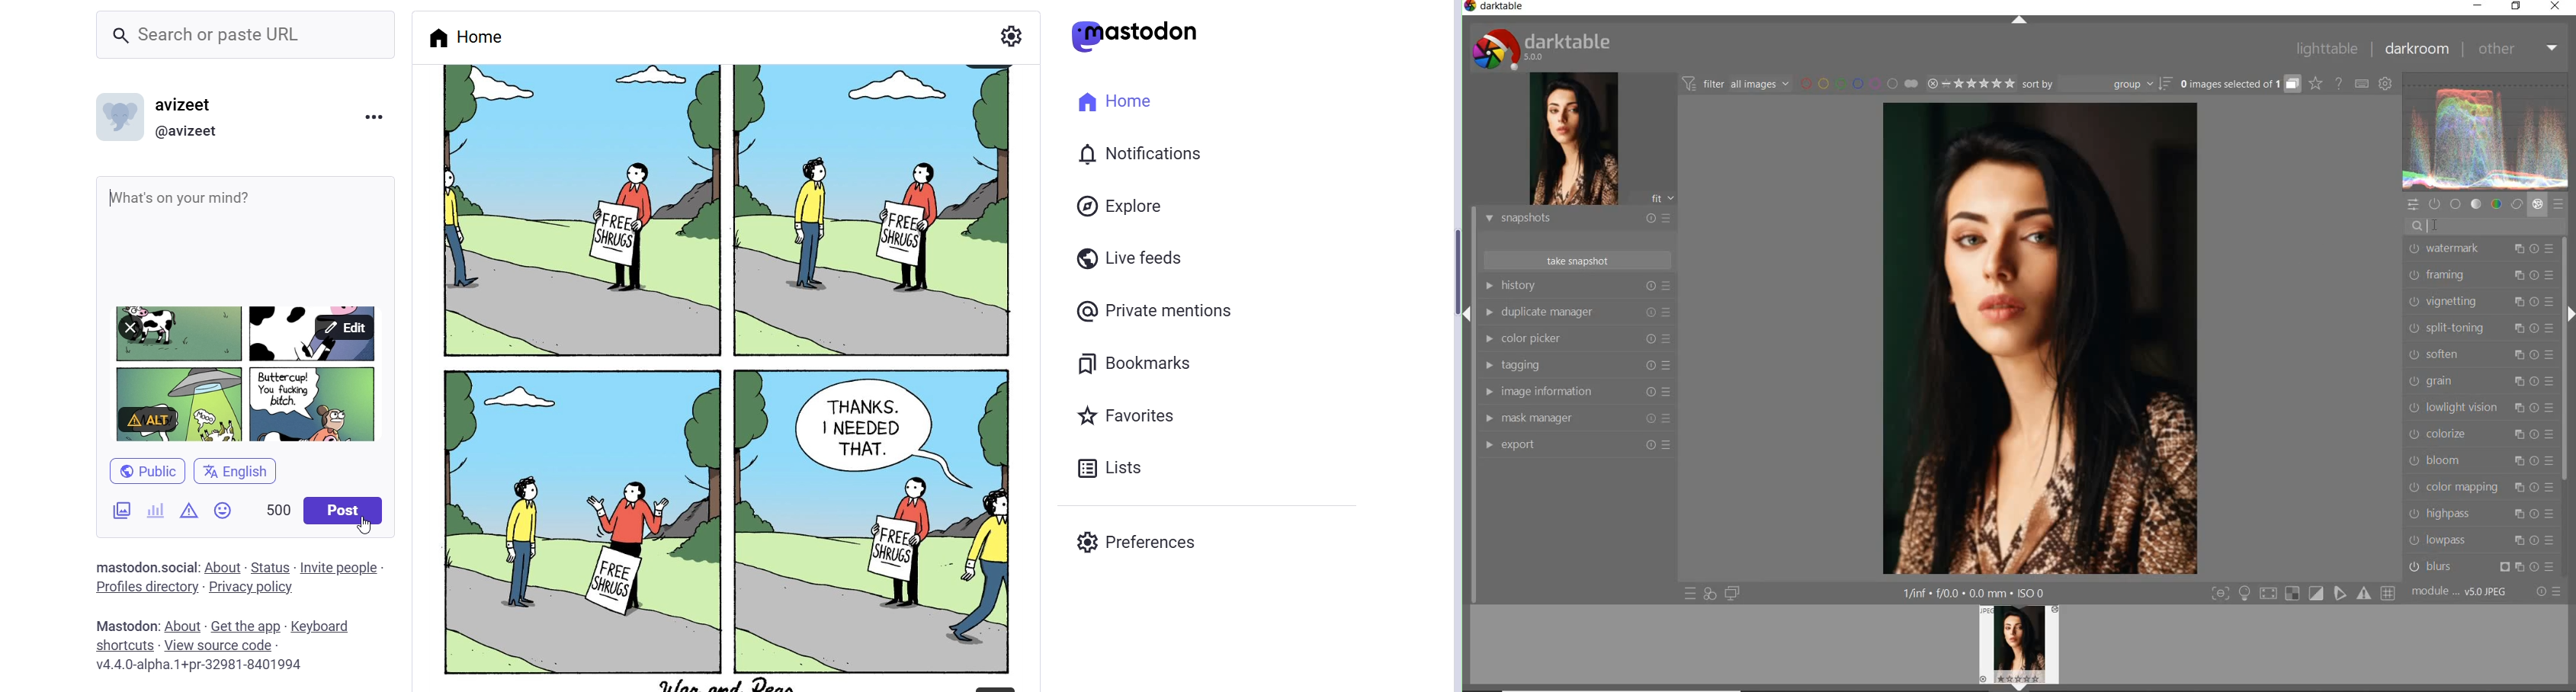 This screenshot has height=700, width=2576. What do you see at coordinates (2414, 48) in the screenshot?
I see `darkroom` at bounding box center [2414, 48].